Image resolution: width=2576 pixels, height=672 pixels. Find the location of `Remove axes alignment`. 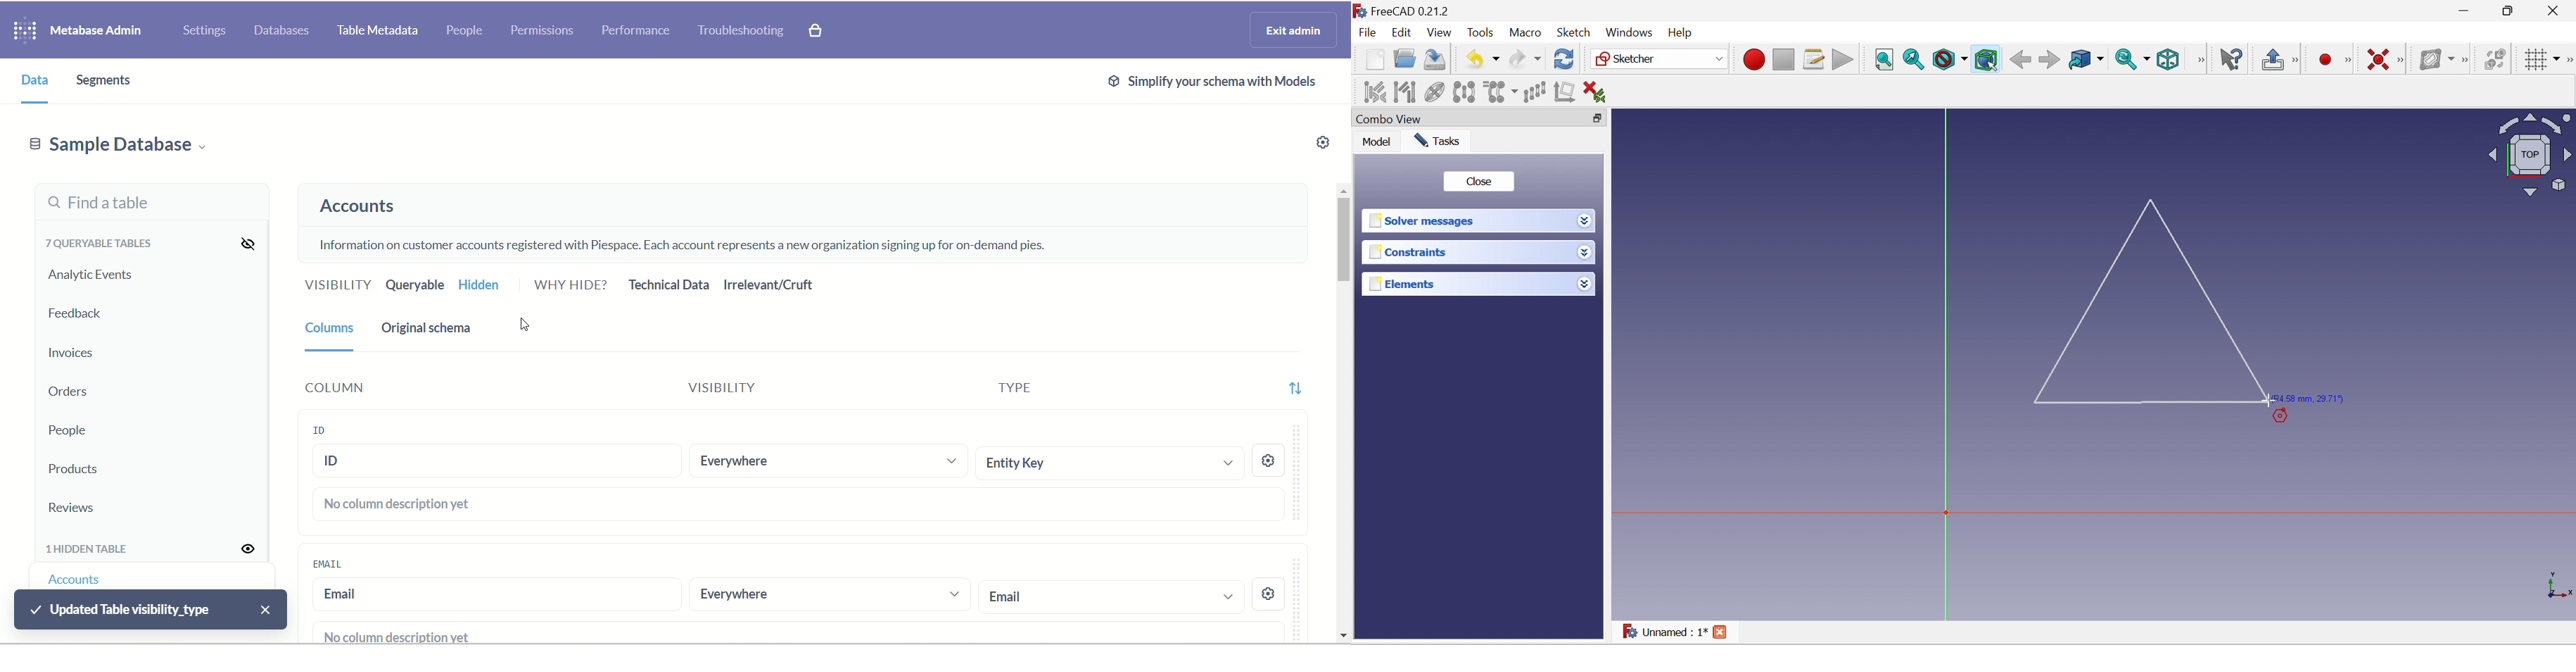

Remove axes alignment is located at coordinates (1565, 91).